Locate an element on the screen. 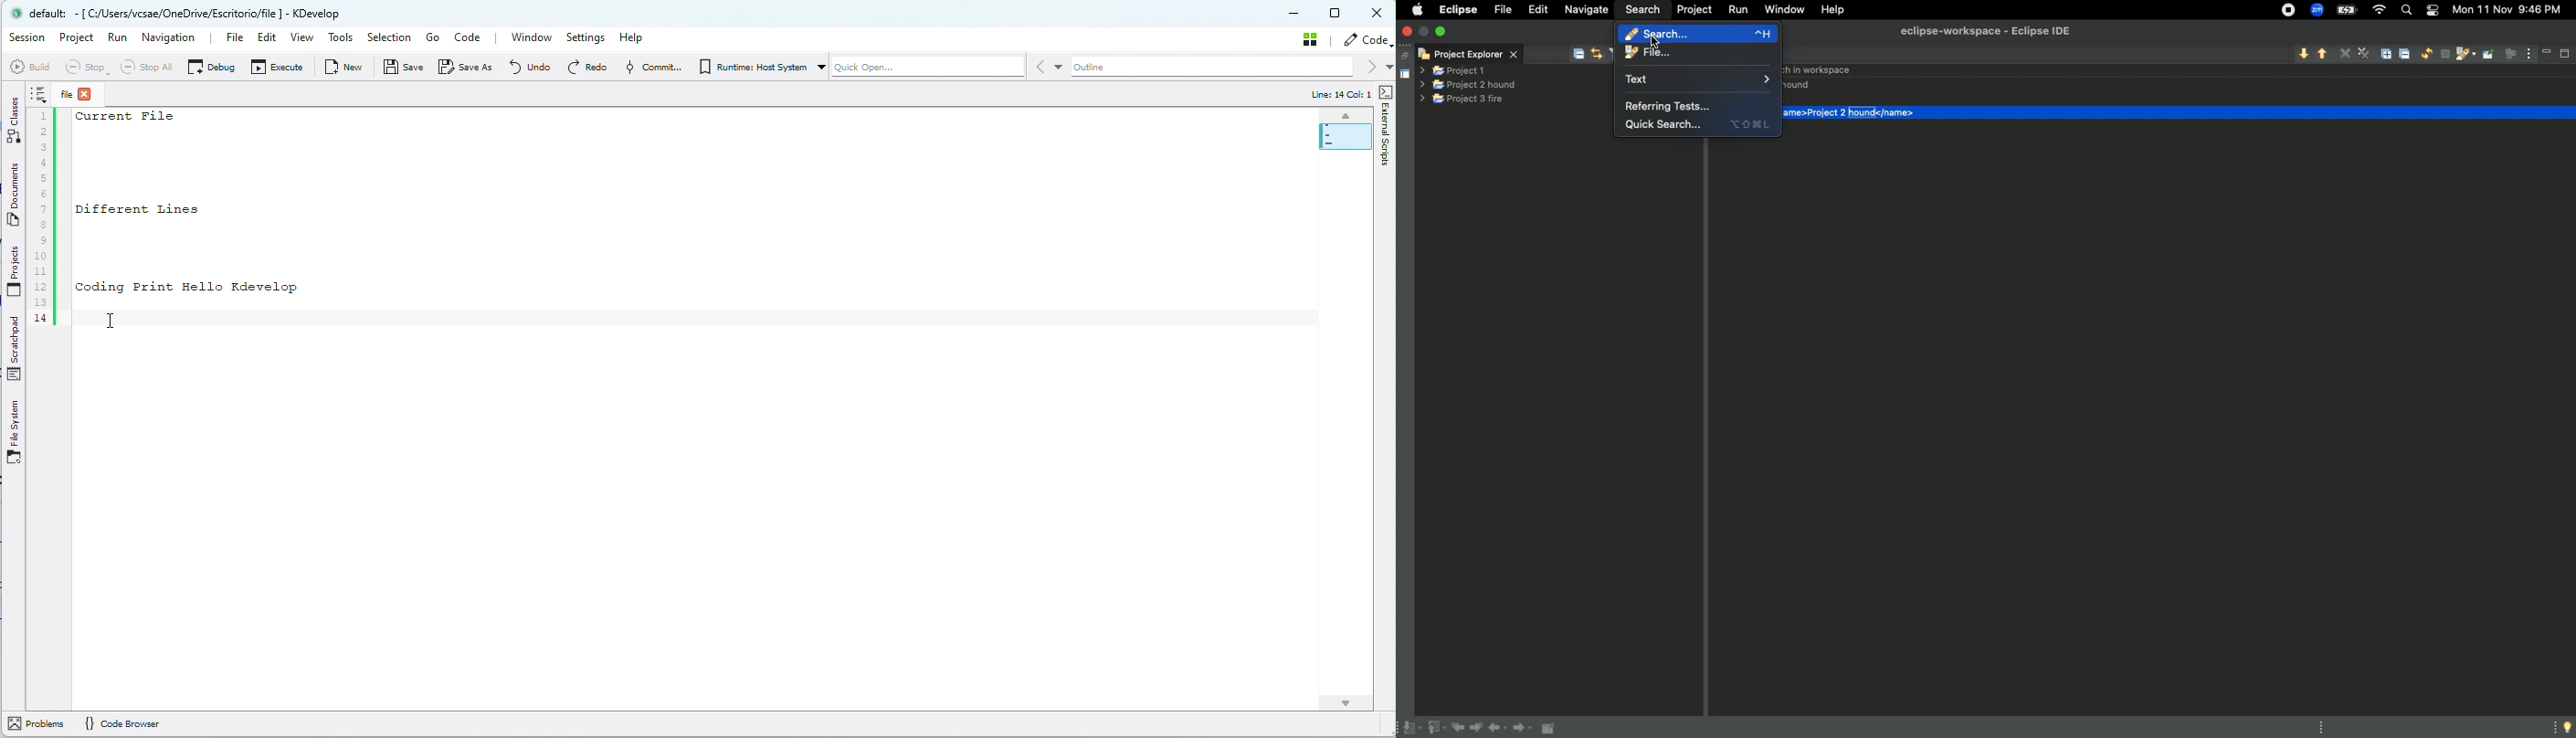  Run the current search again is located at coordinates (2427, 54).